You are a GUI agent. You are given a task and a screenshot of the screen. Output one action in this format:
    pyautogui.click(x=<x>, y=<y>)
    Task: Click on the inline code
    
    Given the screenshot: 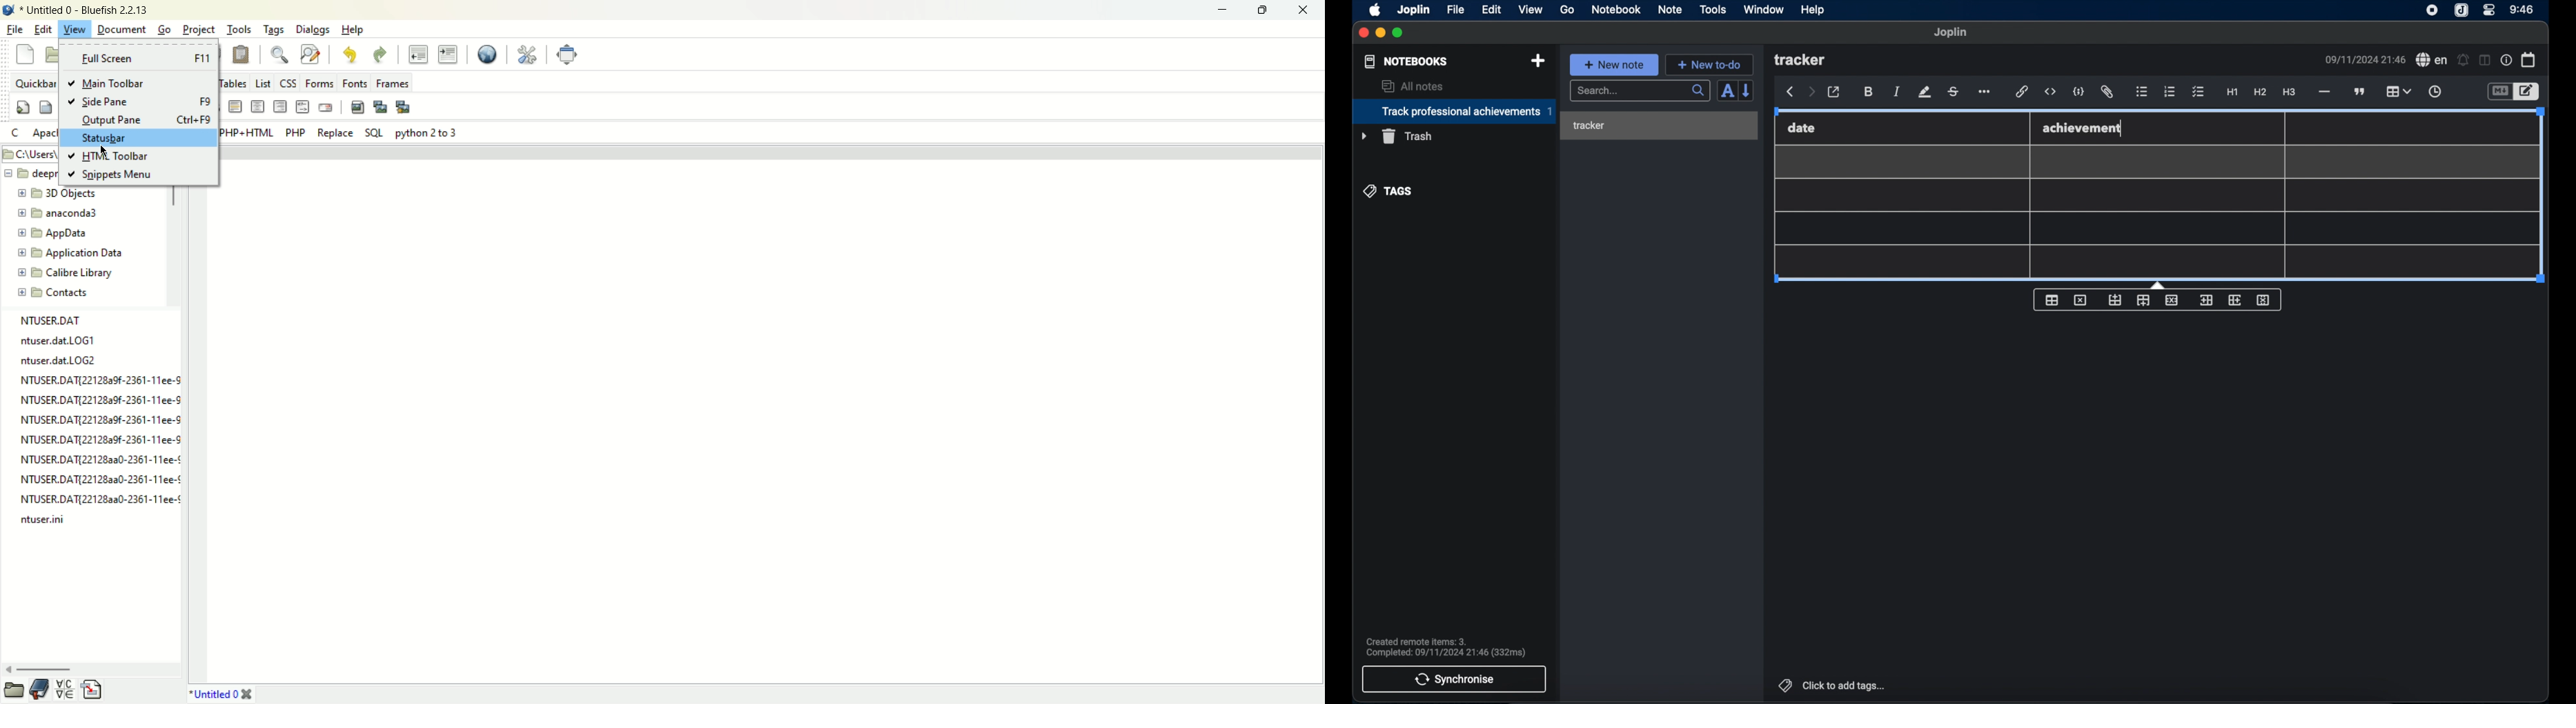 What is the action you would take?
    pyautogui.click(x=2050, y=92)
    